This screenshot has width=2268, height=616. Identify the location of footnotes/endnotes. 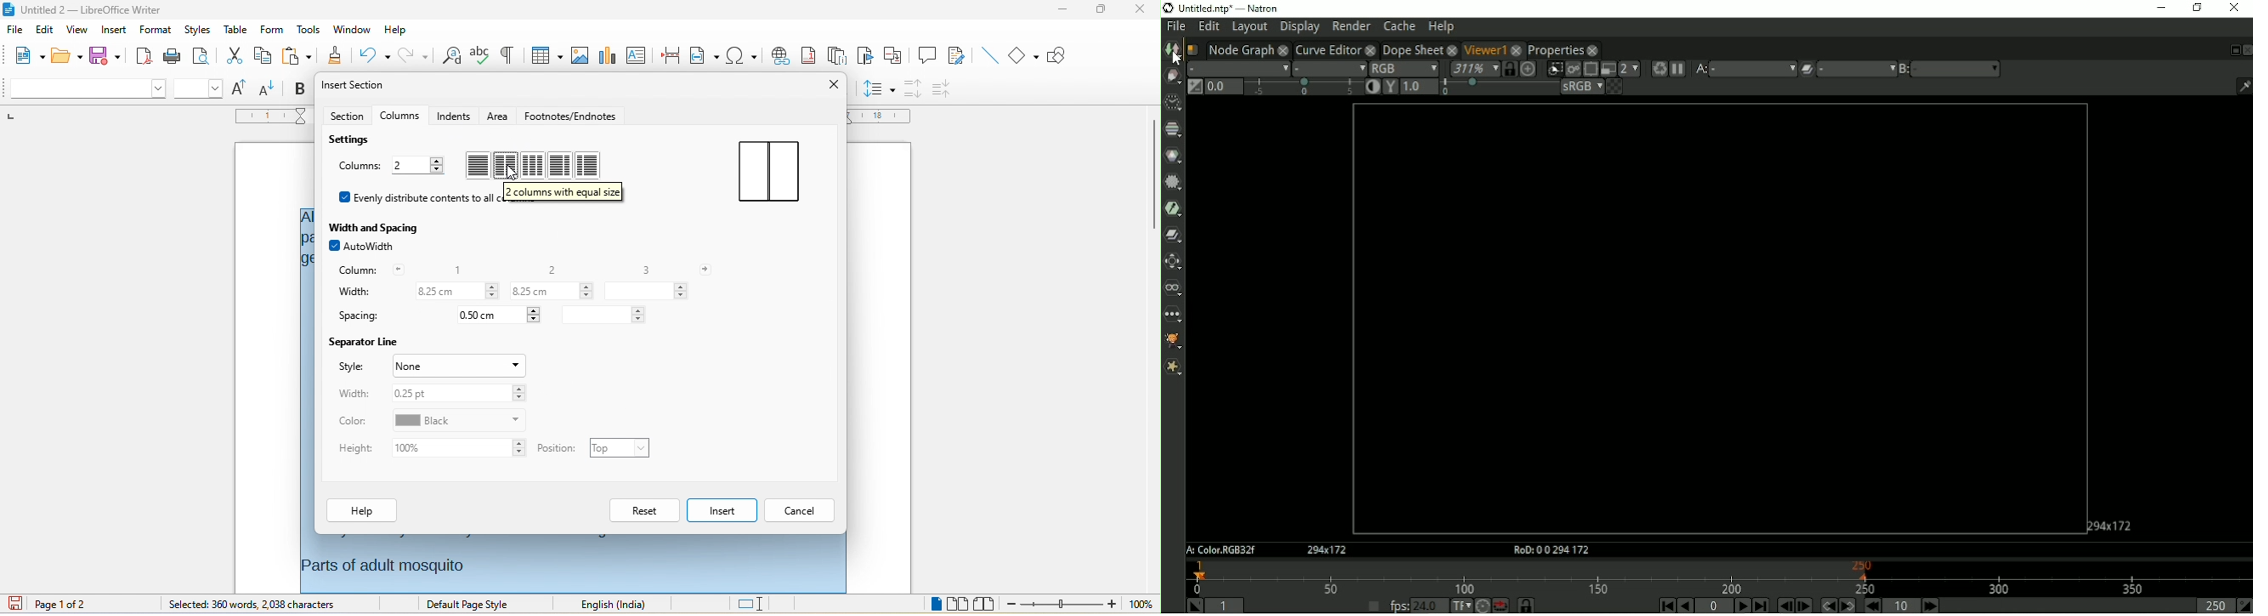
(572, 117).